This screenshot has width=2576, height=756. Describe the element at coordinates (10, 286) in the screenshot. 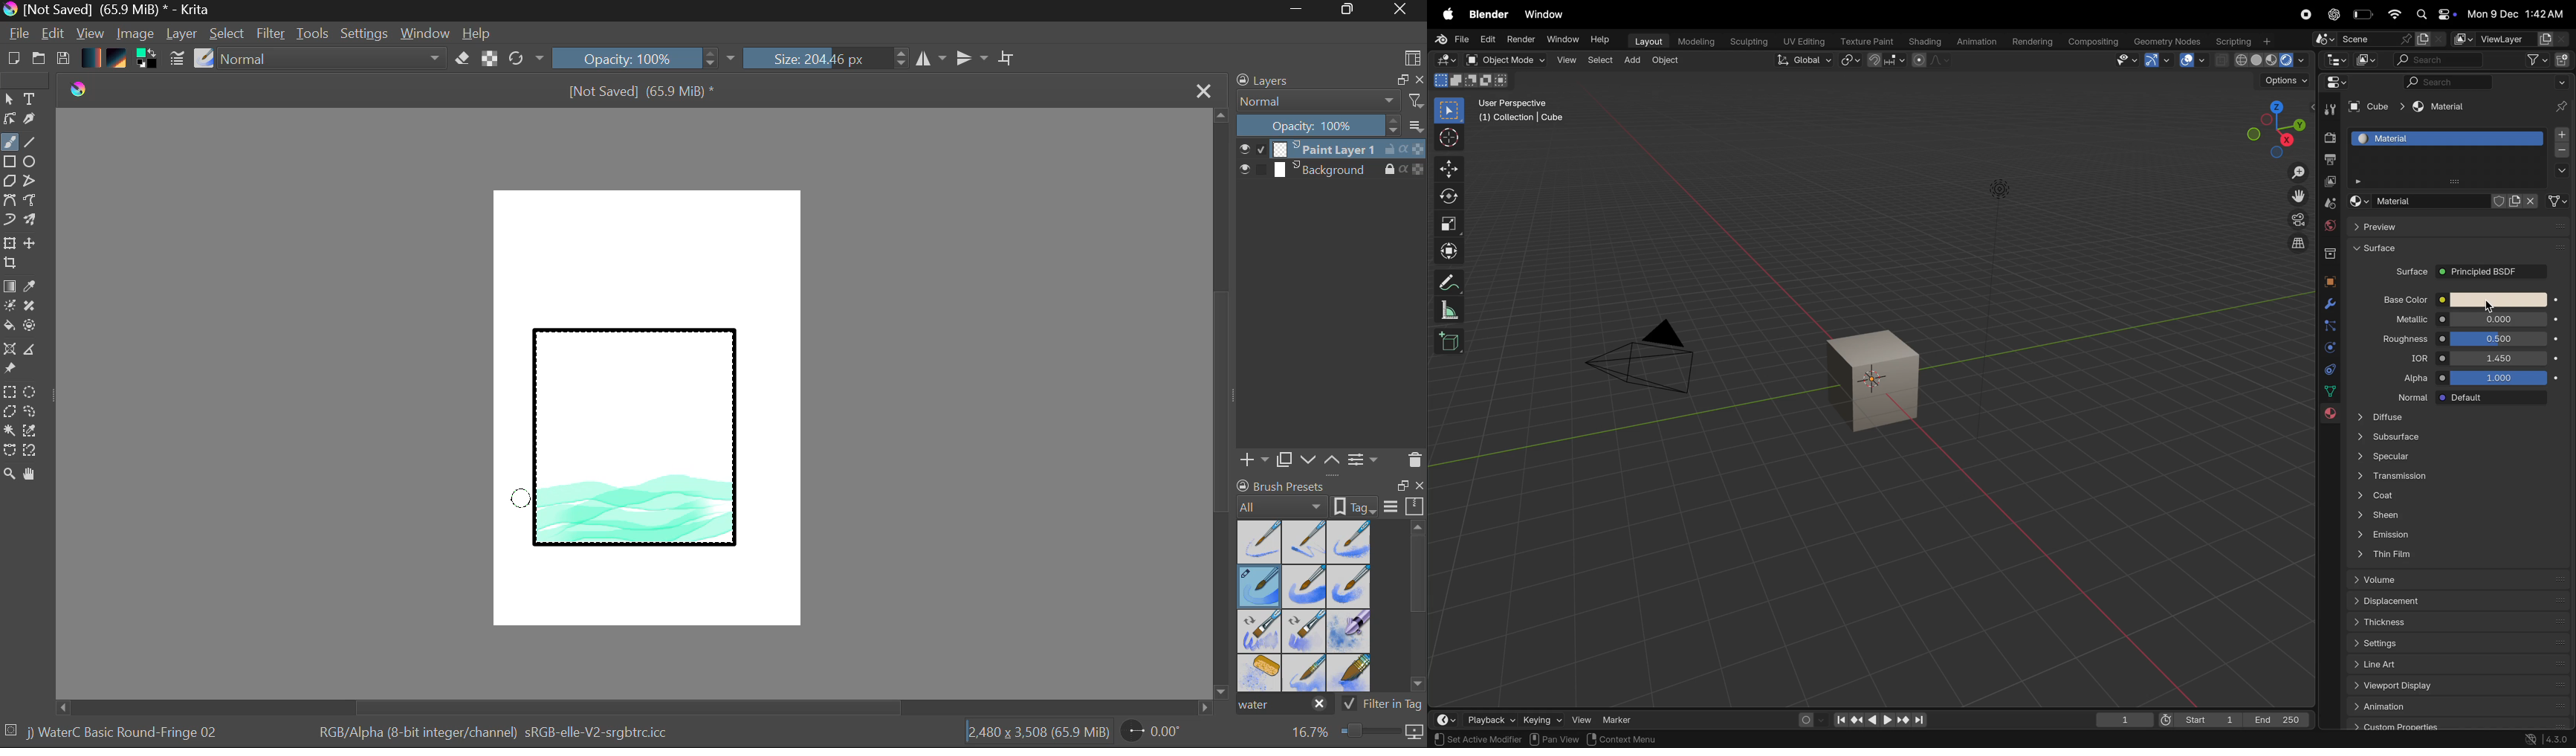

I see `Fill Gradient` at that location.